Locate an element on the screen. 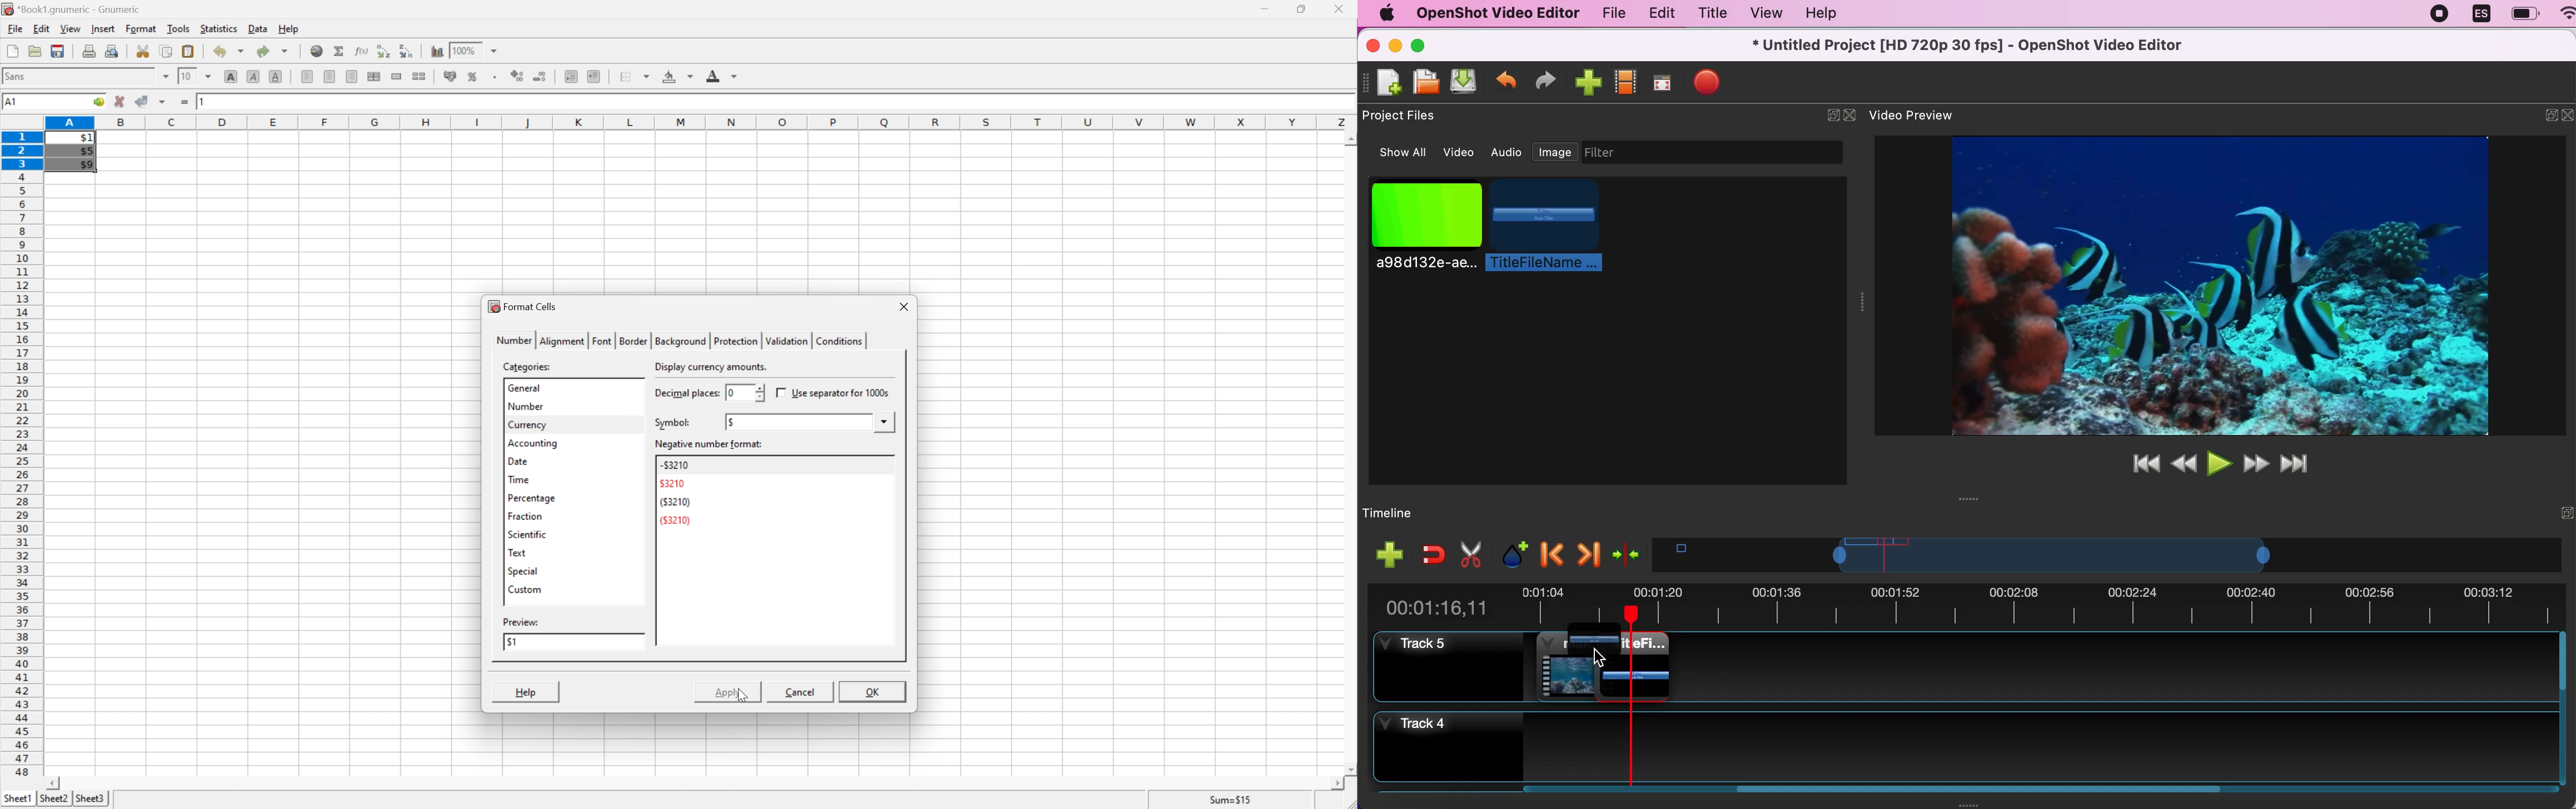  scroll down is located at coordinates (1349, 769).